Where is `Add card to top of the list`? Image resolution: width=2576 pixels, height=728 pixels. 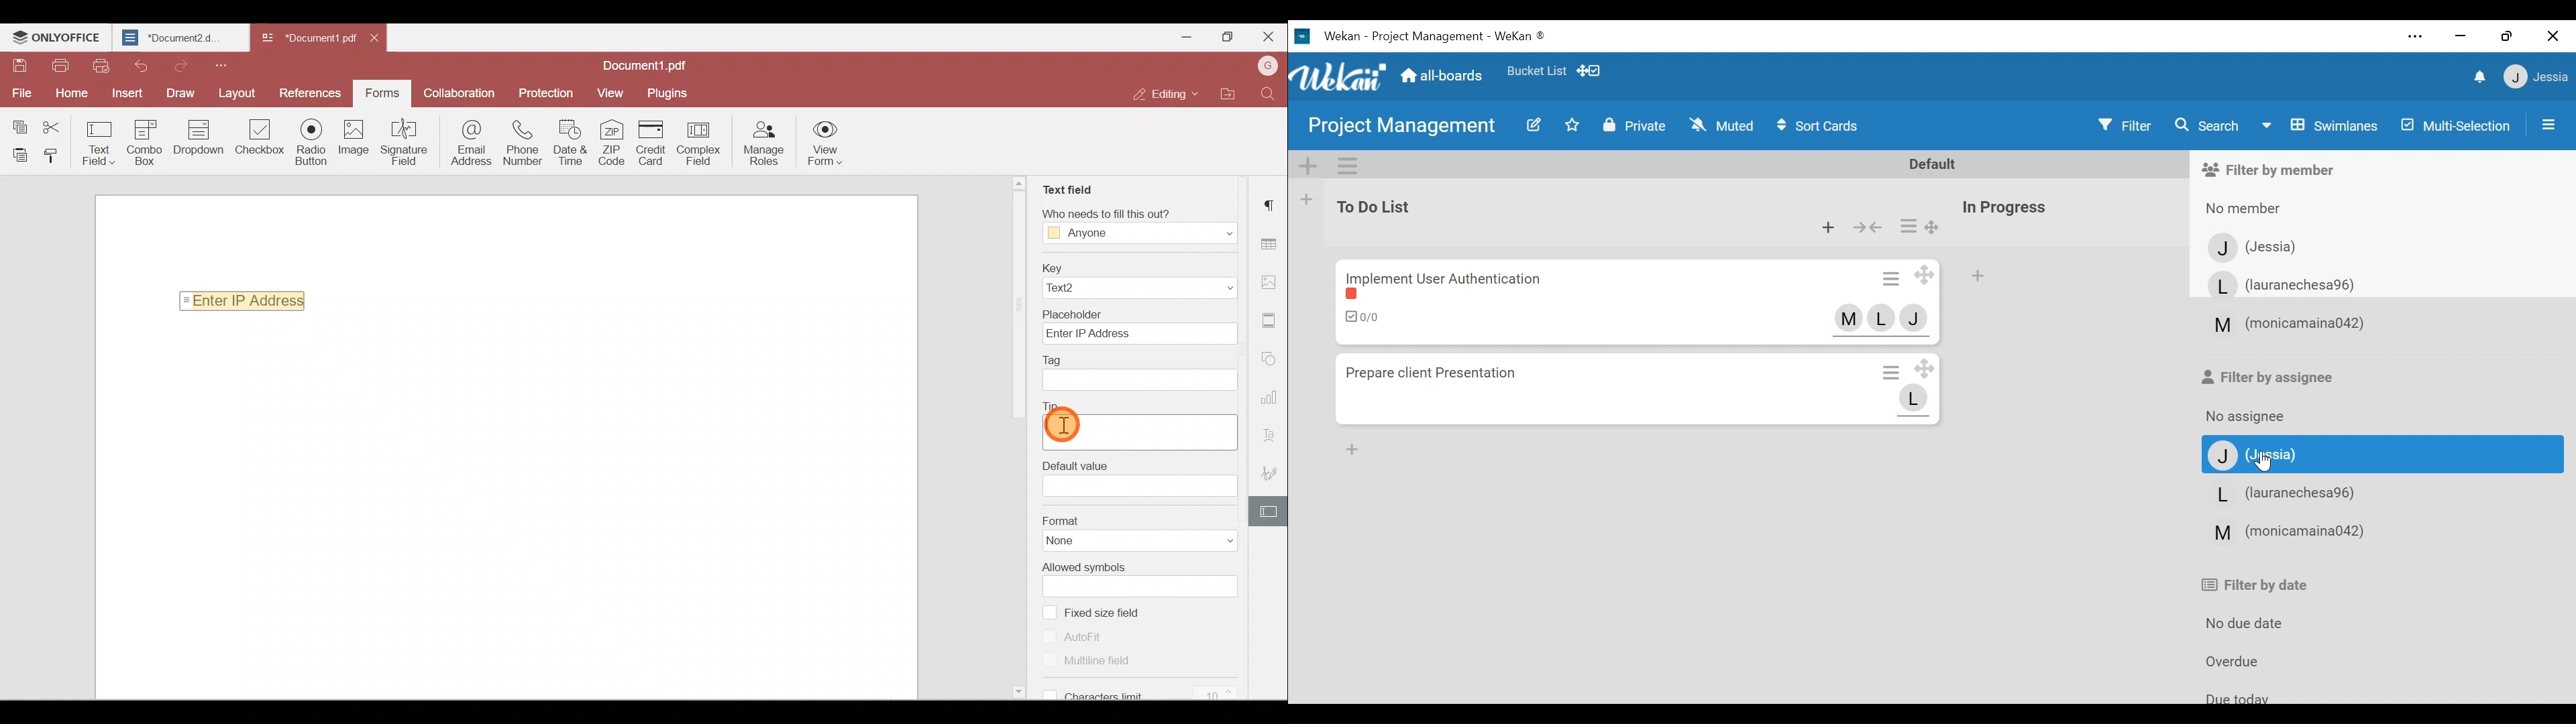 Add card to top of the list is located at coordinates (1823, 227).